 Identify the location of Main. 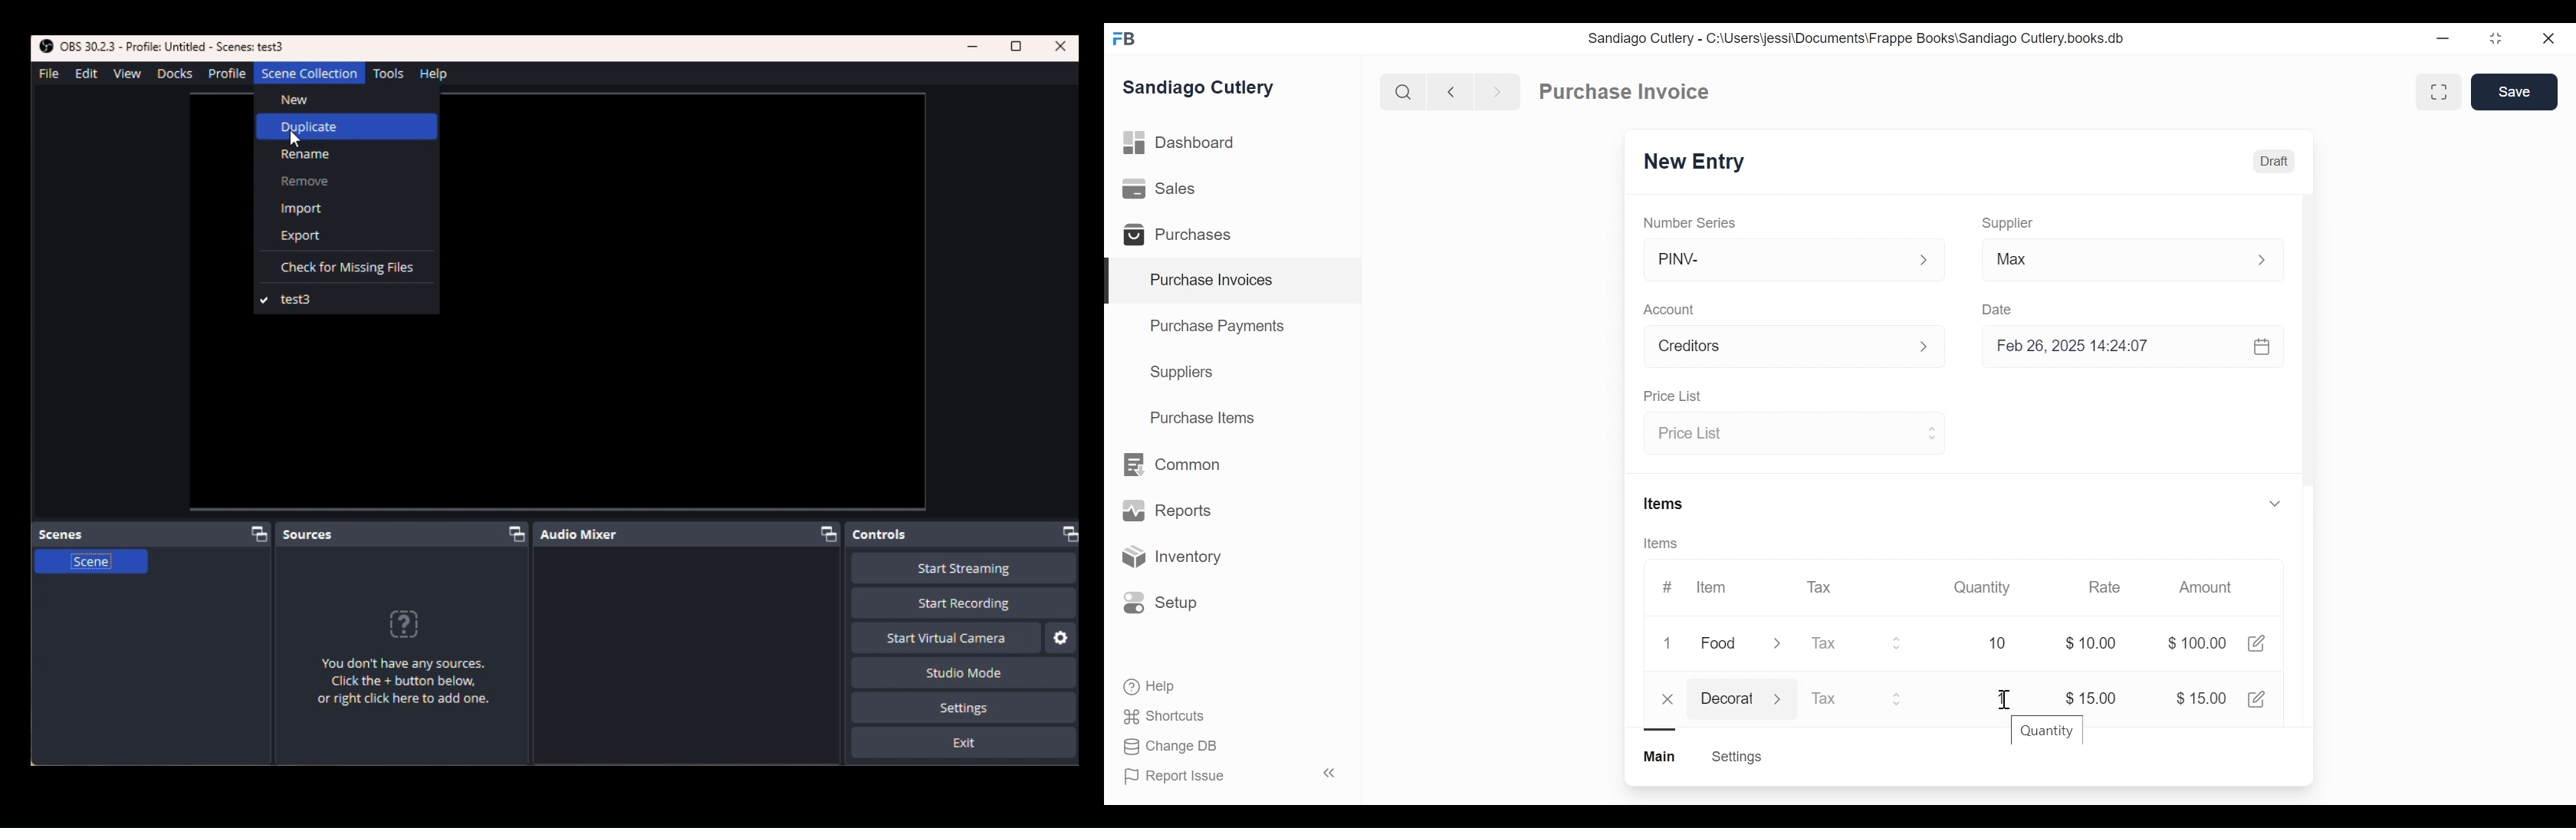
(1661, 755).